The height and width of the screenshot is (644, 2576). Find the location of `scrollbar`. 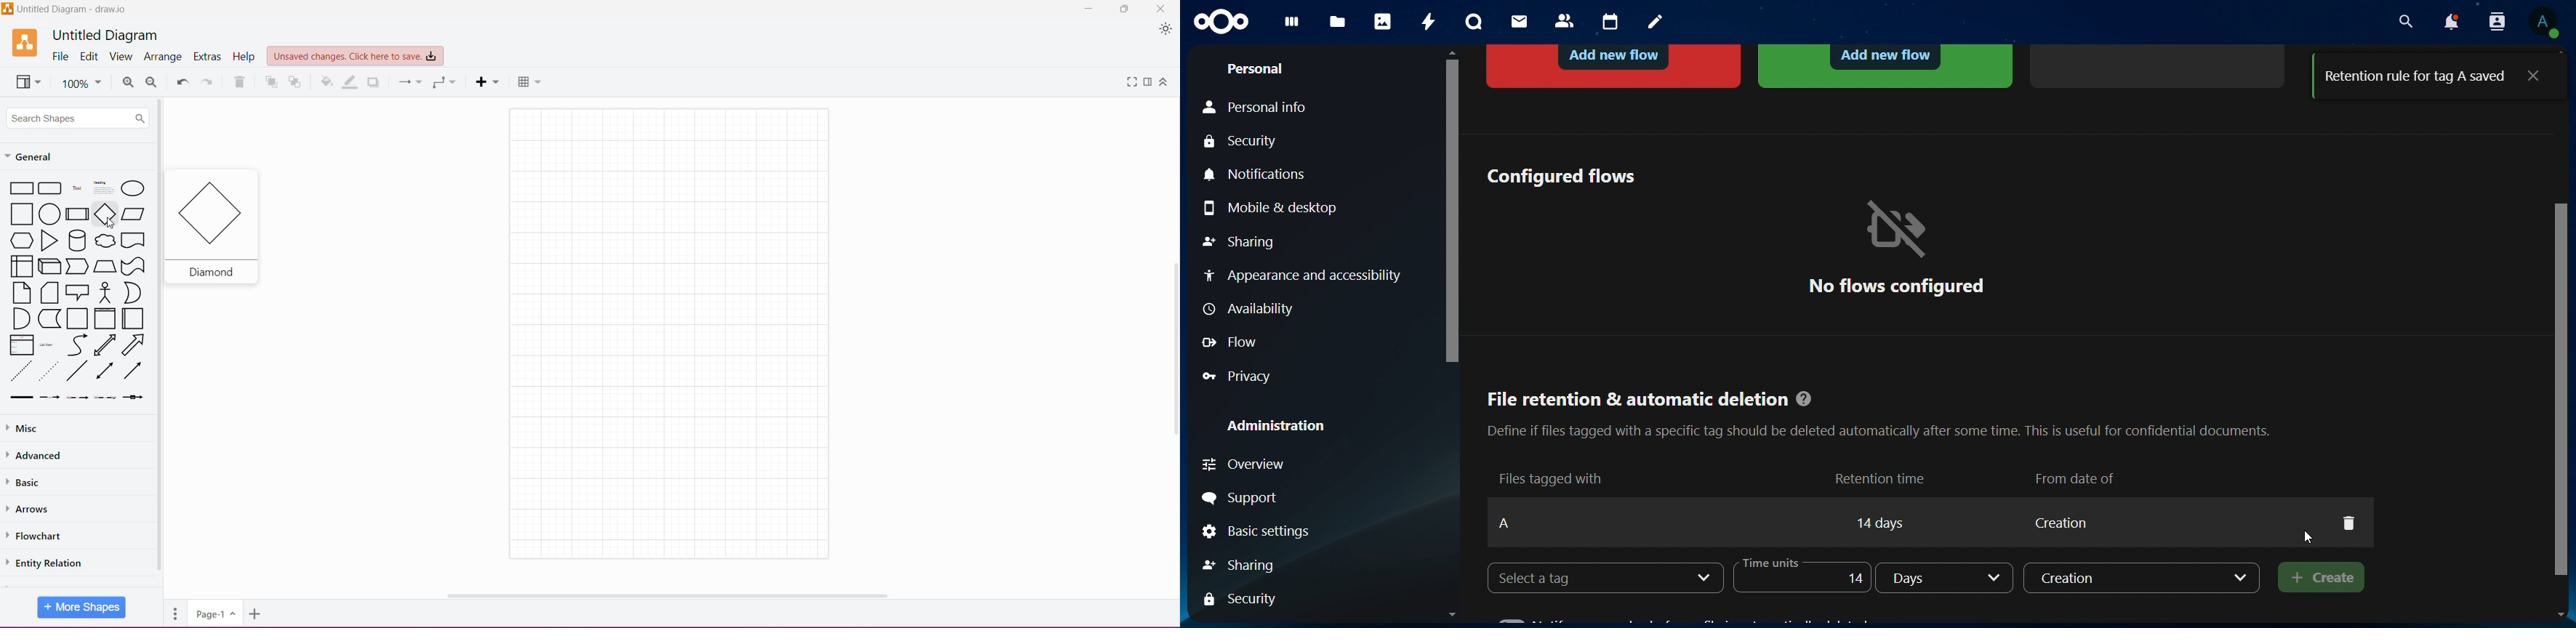

scrollbar is located at coordinates (1449, 207).